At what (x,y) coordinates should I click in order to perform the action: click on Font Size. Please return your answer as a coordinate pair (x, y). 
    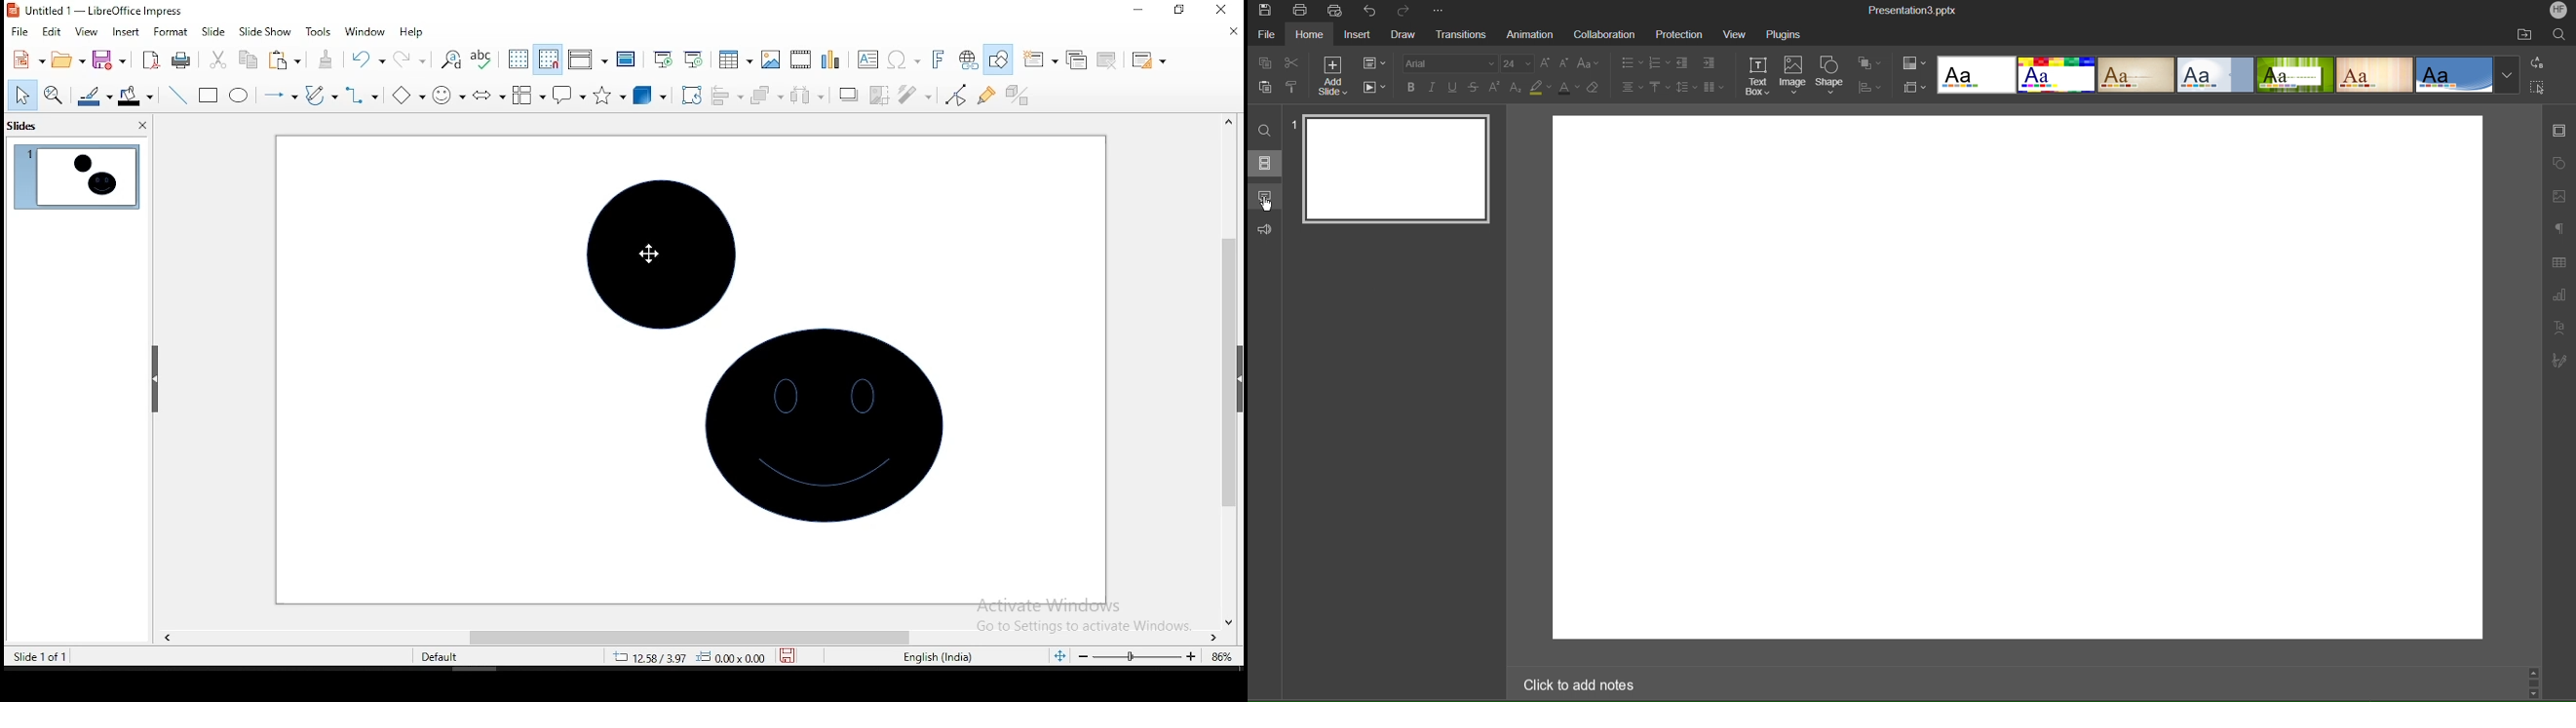
    Looking at the image, I should click on (1518, 64).